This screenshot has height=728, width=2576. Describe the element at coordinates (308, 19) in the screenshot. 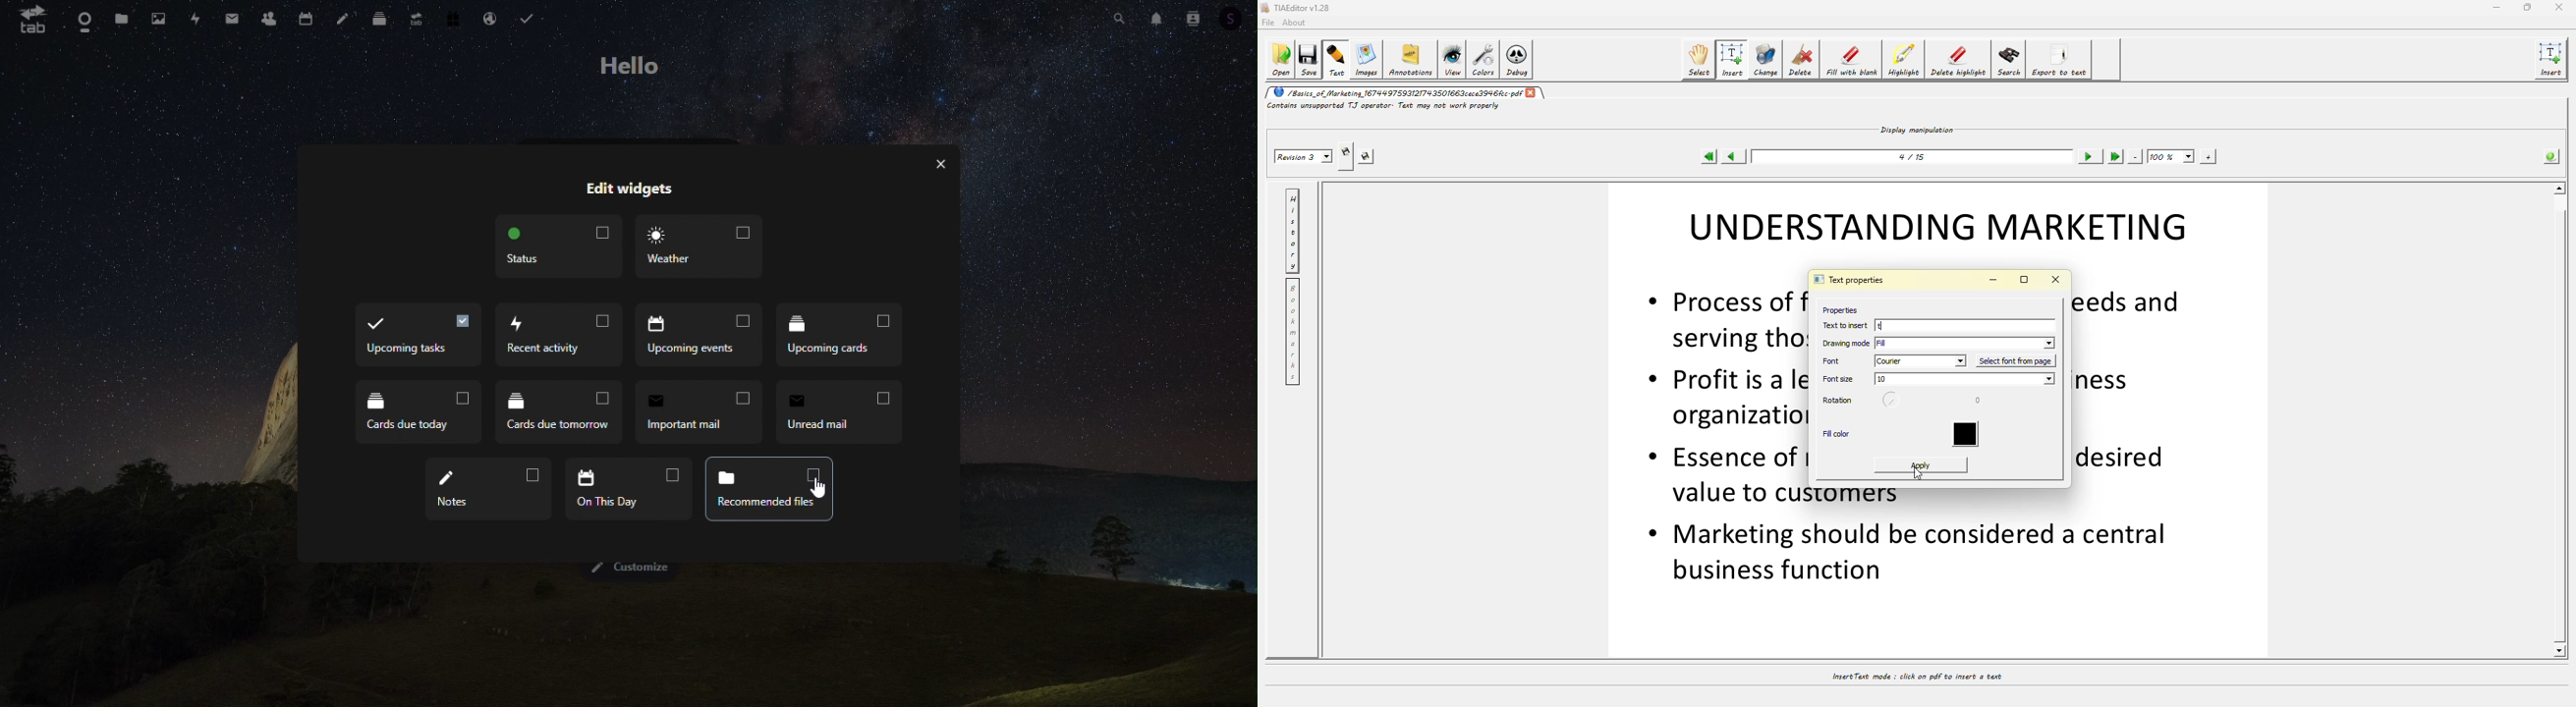

I see `calendar` at that location.